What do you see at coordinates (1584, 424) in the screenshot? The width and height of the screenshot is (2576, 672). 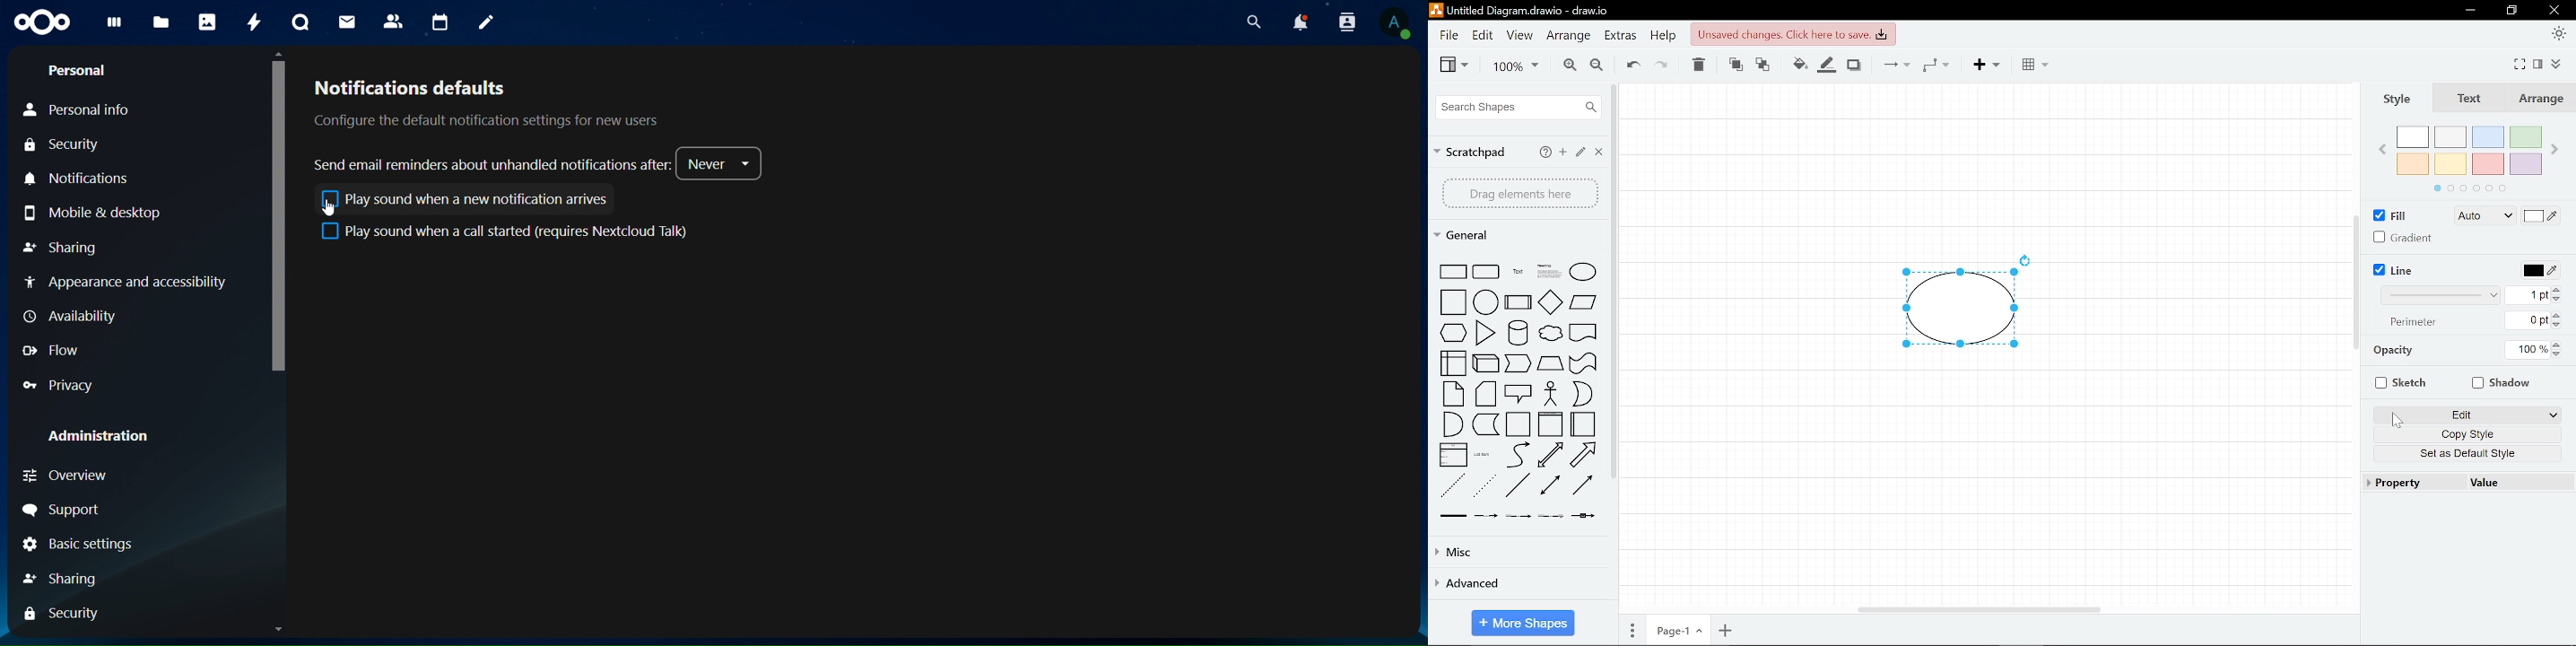 I see `horizontal container` at bounding box center [1584, 424].